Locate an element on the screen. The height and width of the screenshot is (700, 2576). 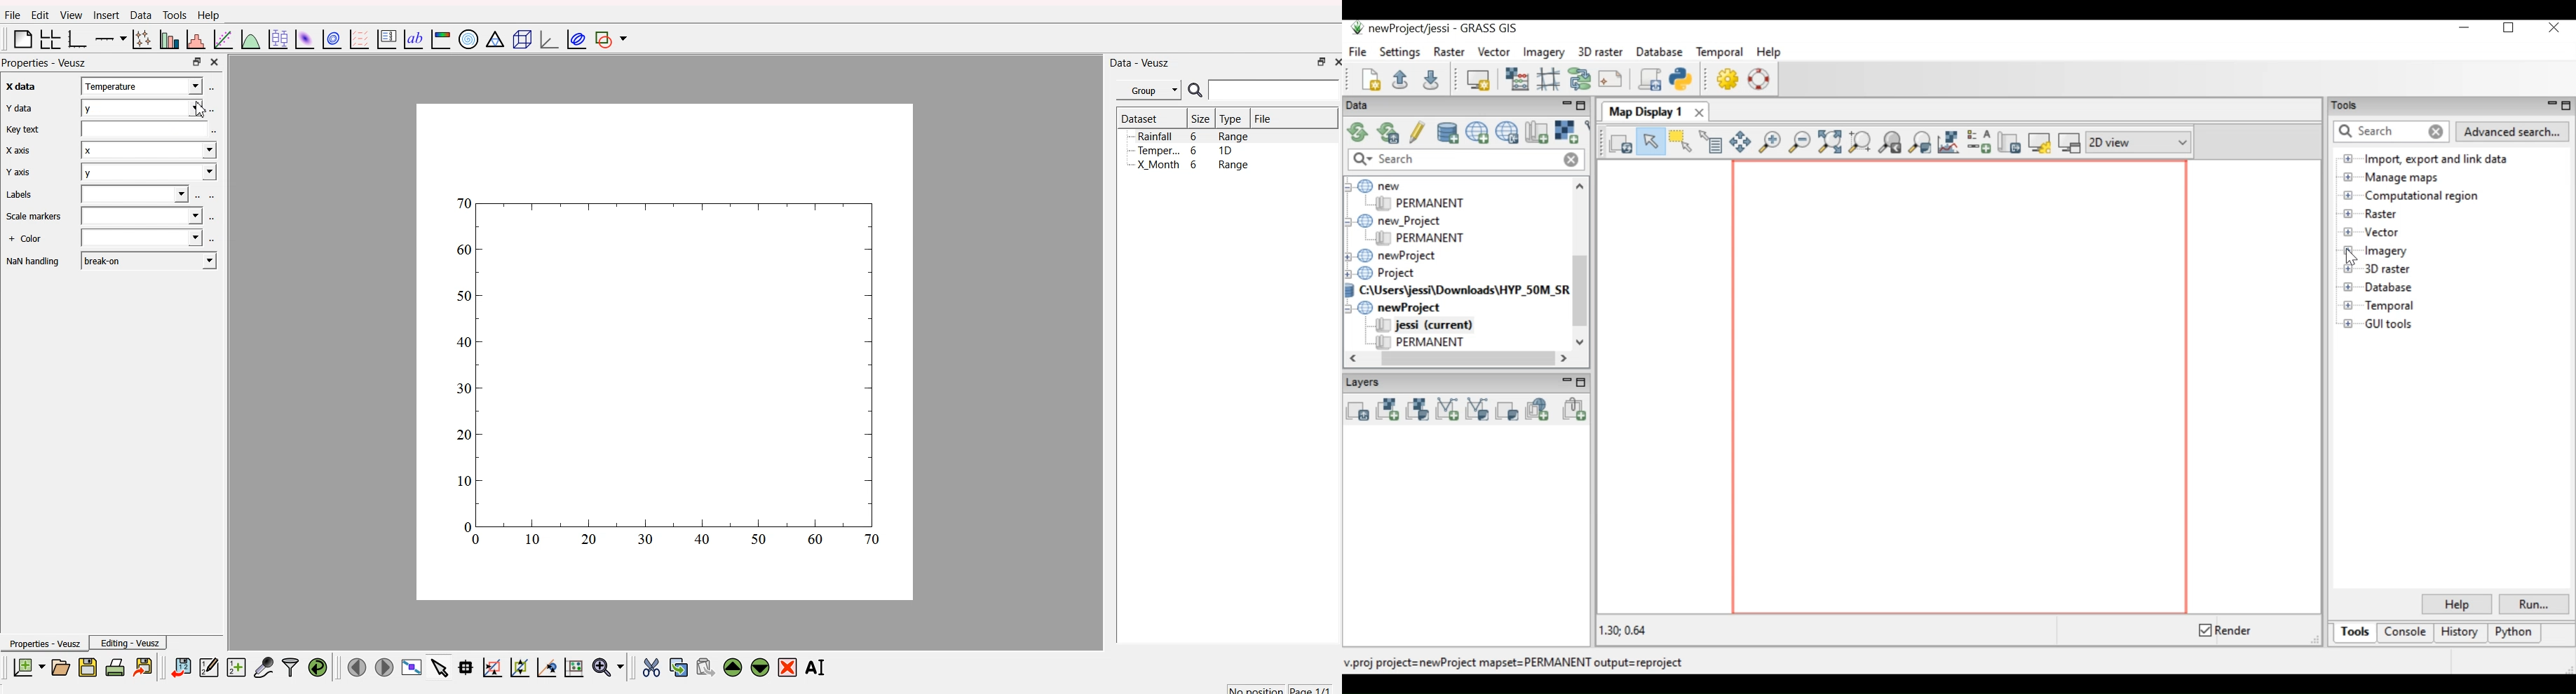
maximize is located at coordinates (196, 62).